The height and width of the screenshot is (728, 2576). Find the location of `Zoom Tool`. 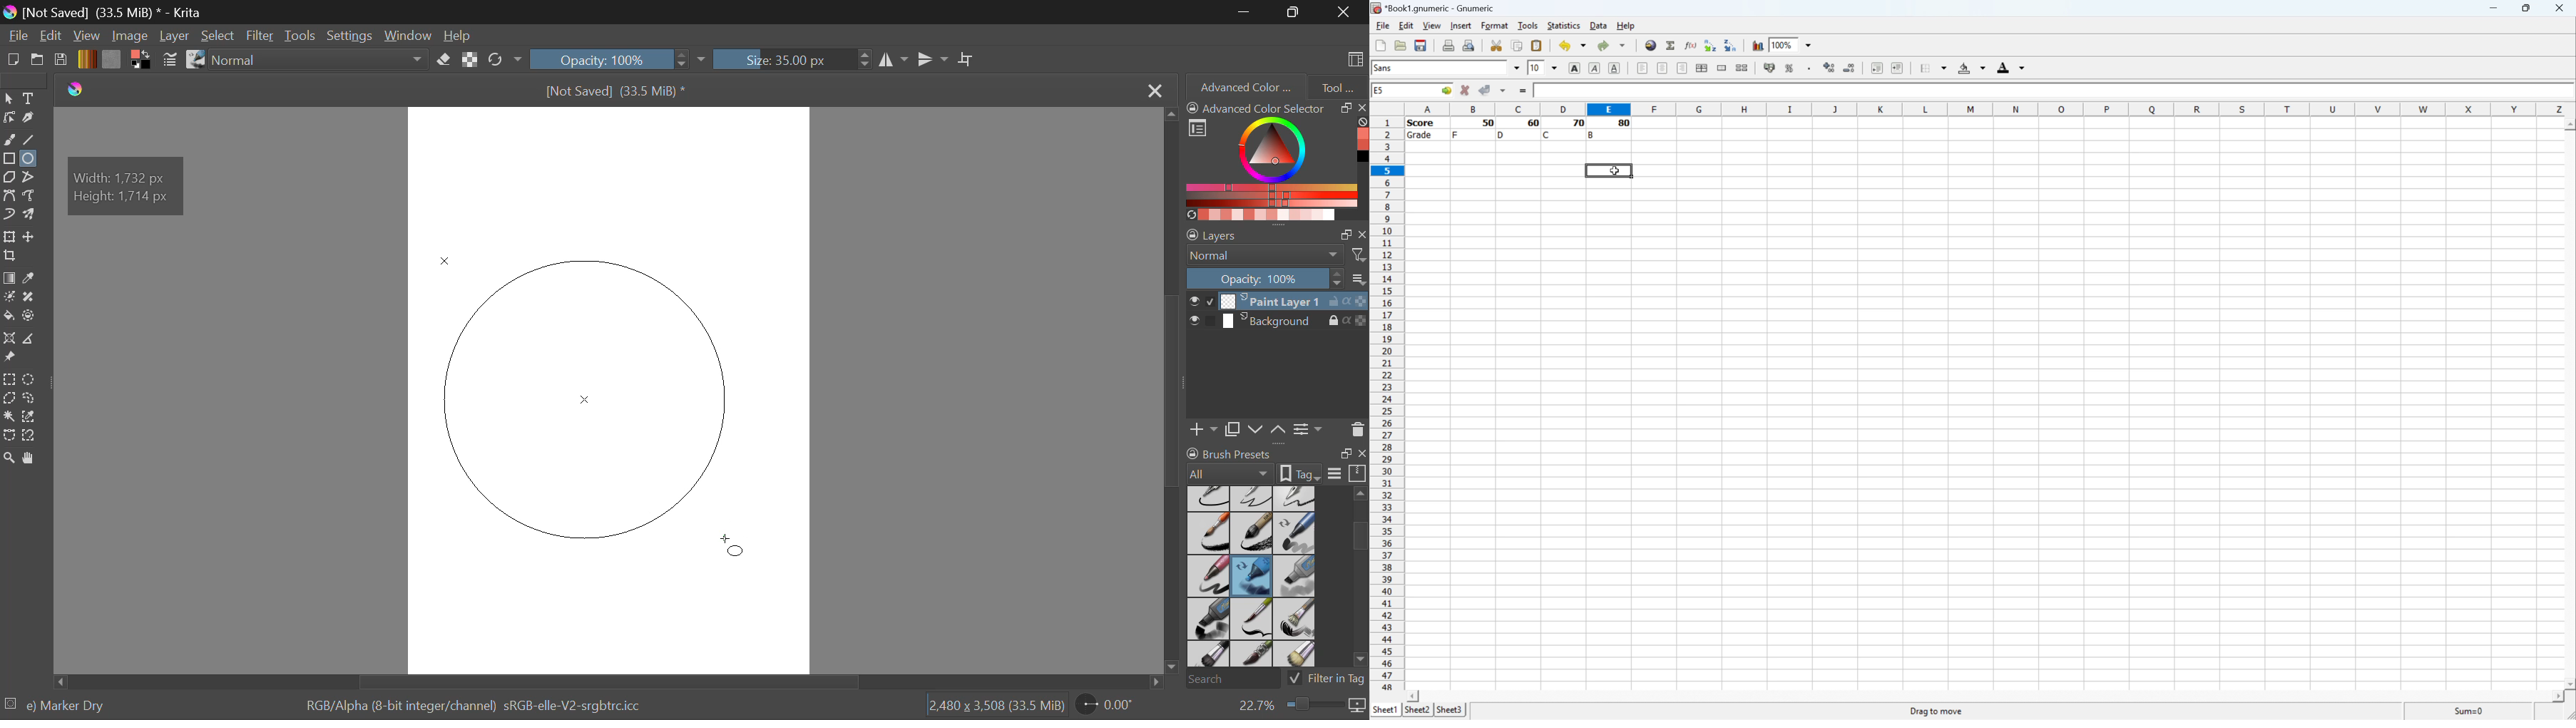

Zoom Tool is located at coordinates (9, 457).